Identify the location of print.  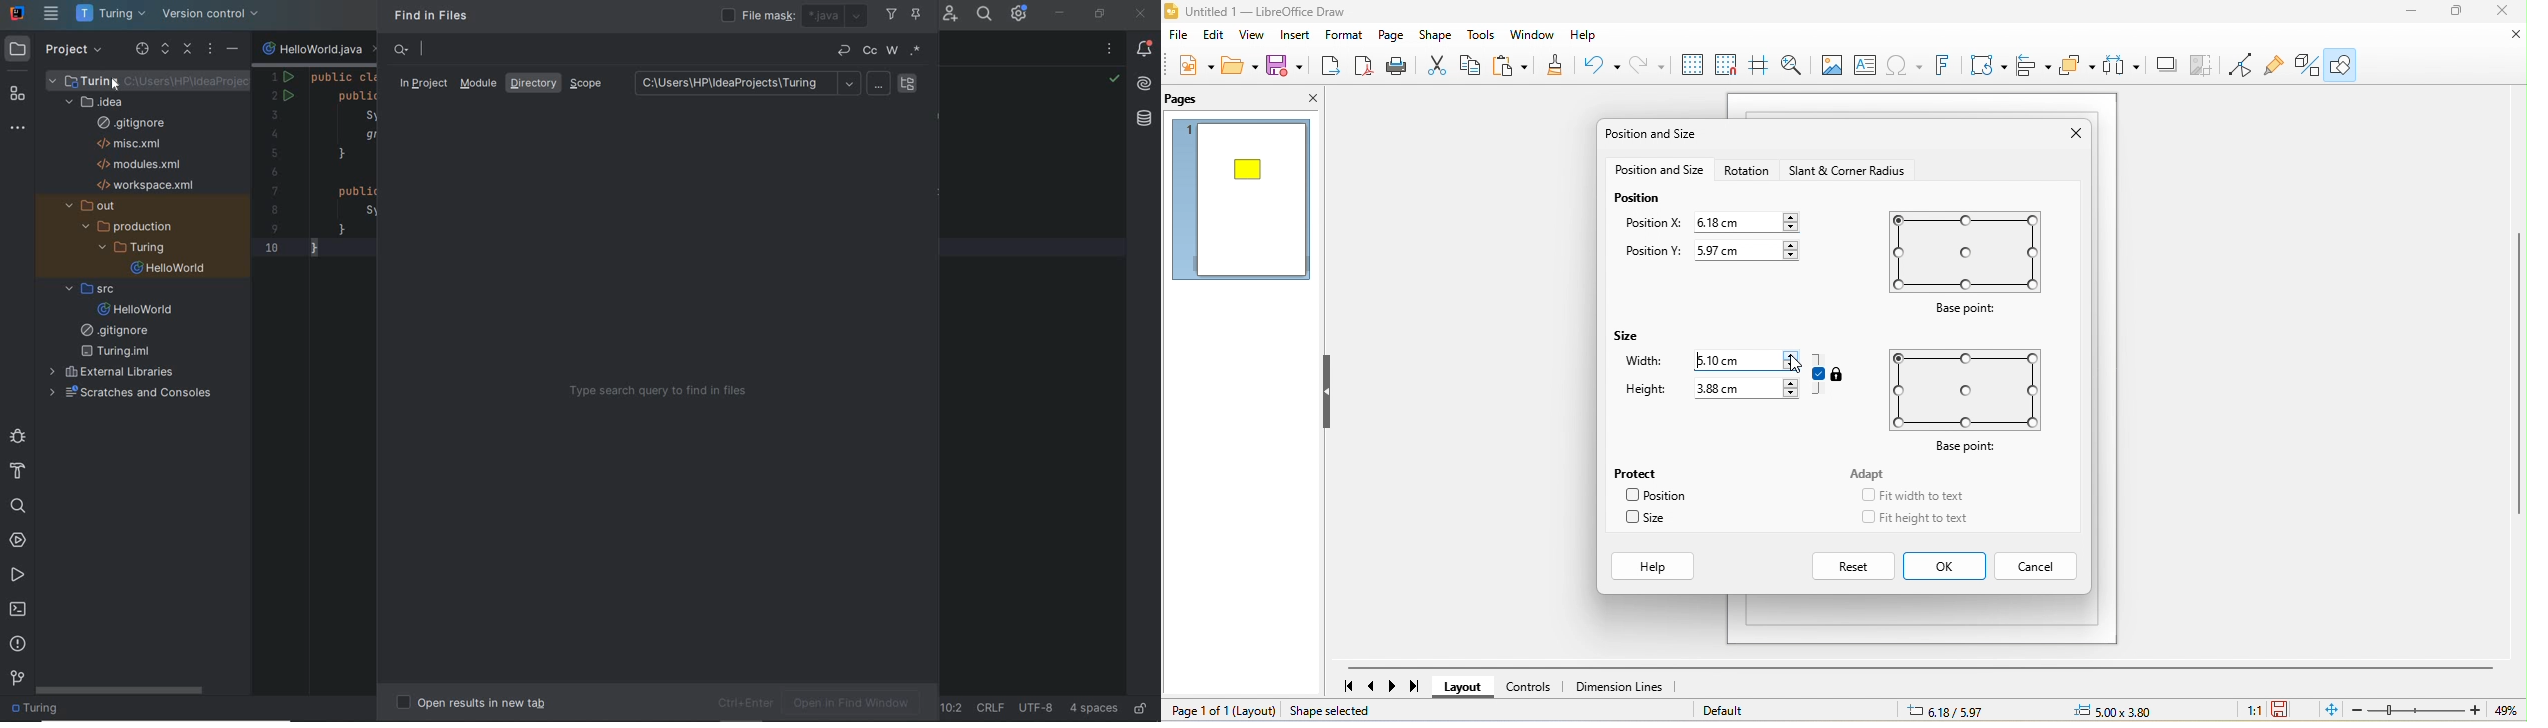
(1397, 67).